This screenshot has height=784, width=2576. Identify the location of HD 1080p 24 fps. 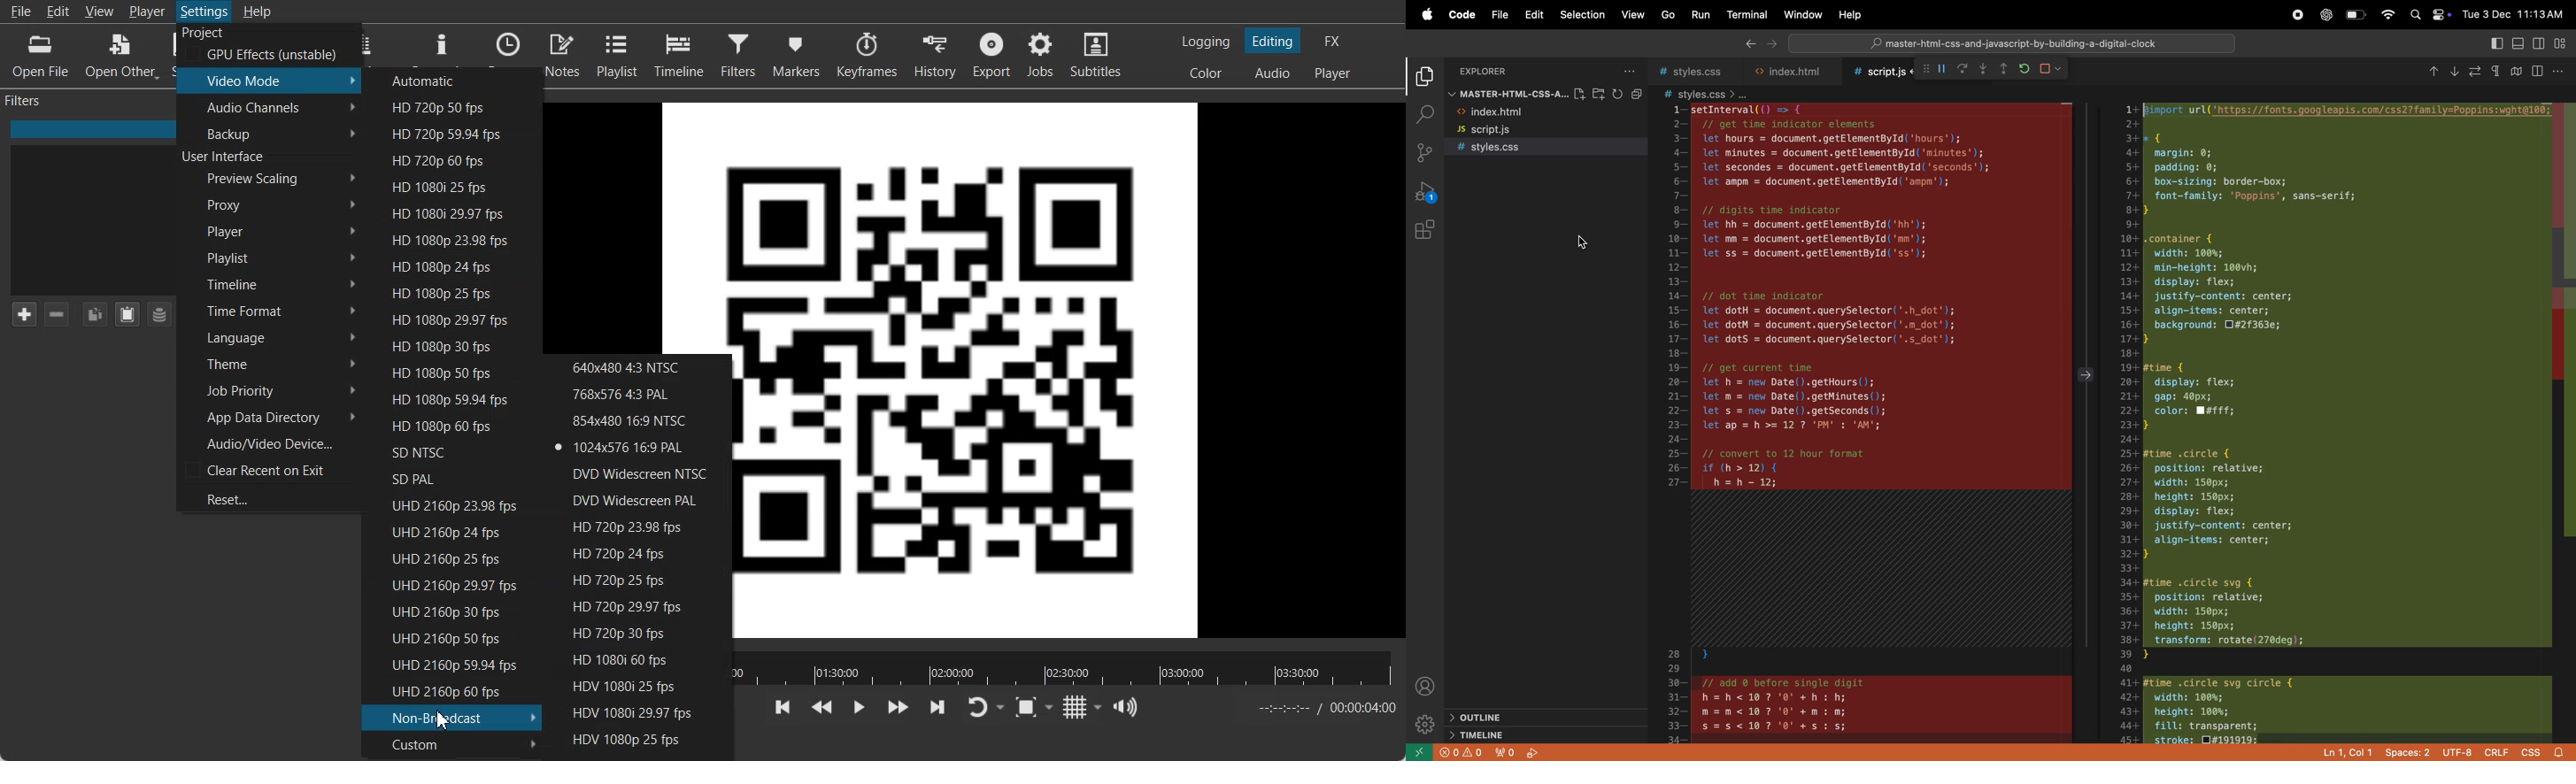
(448, 265).